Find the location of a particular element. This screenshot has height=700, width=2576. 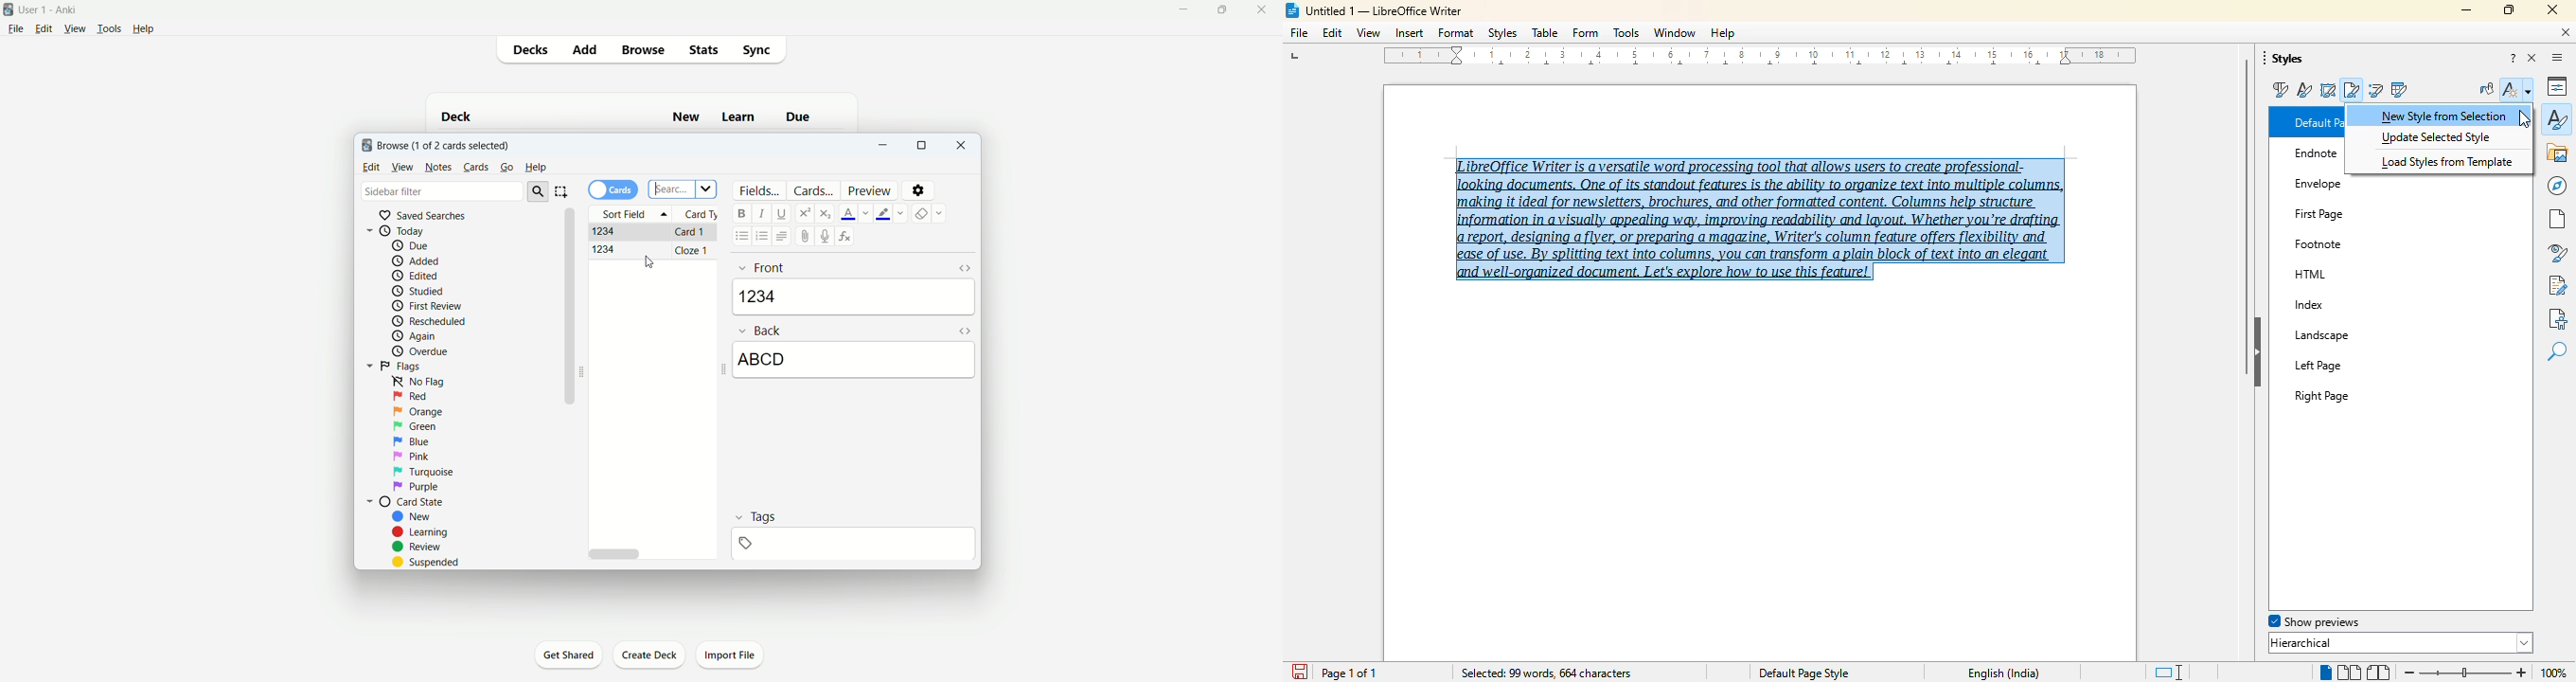

page is located at coordinates (2557, 219).